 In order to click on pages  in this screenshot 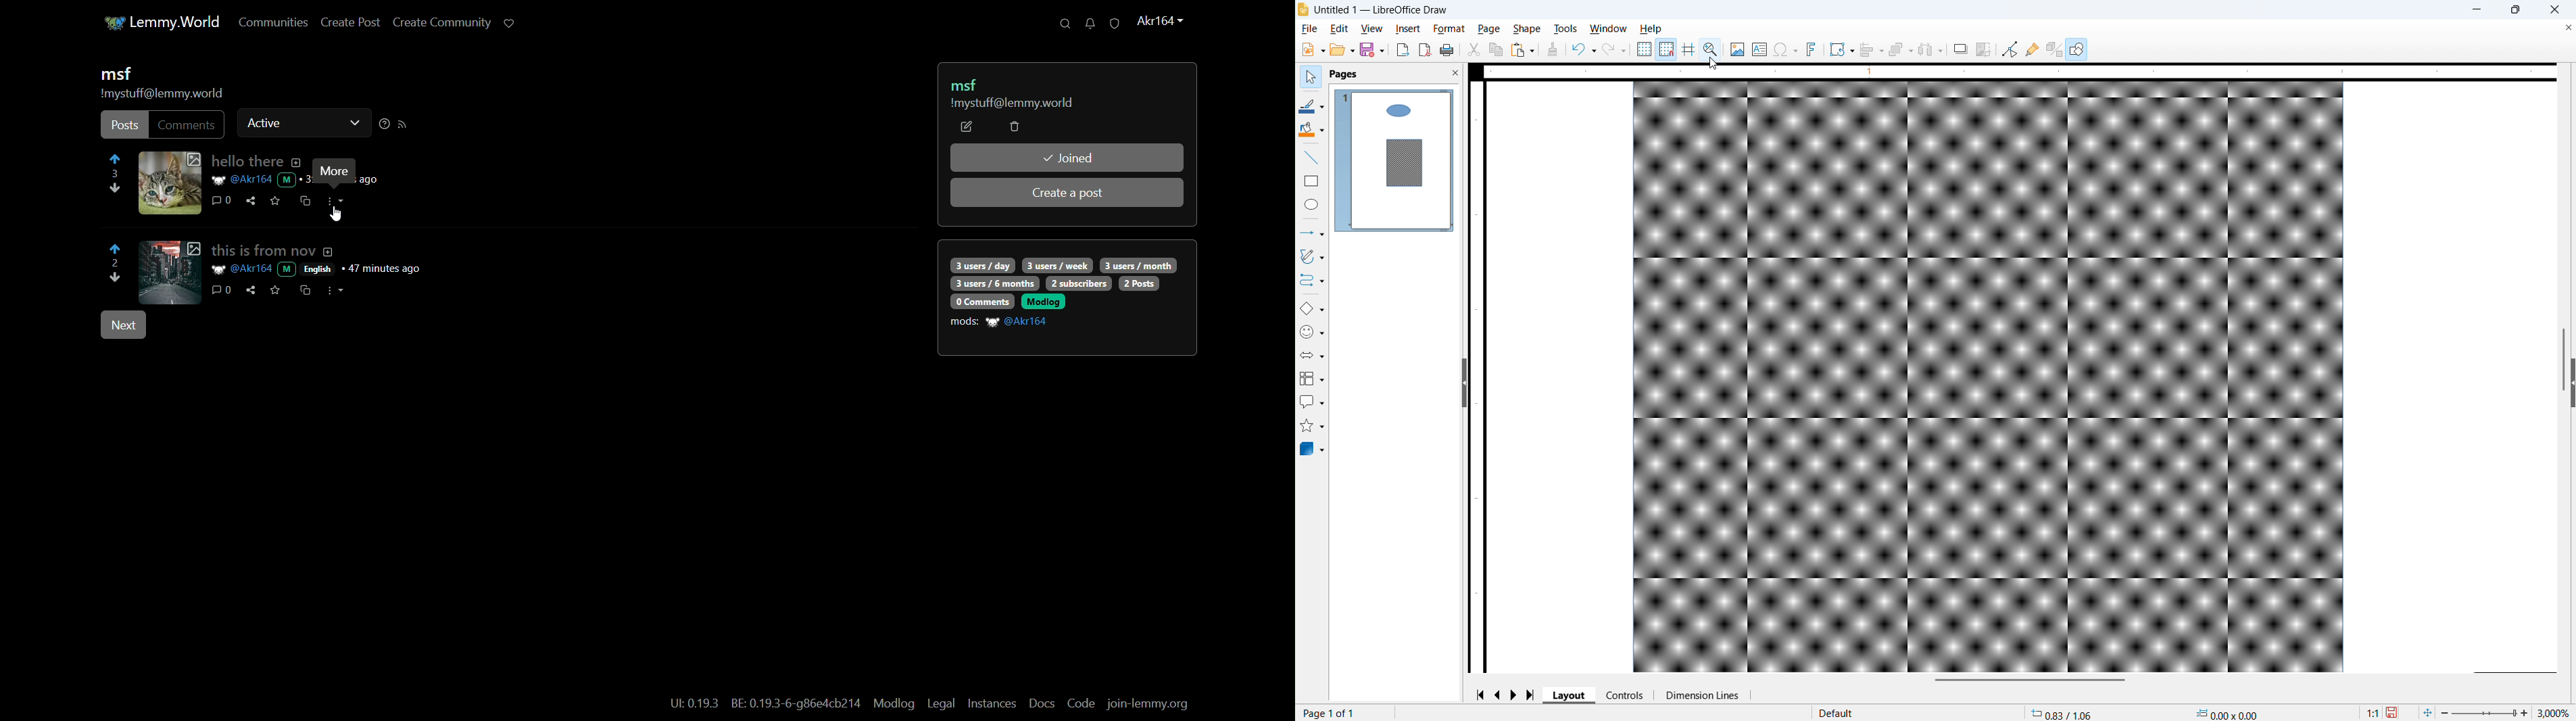, I will do `click(1344, 75)`.